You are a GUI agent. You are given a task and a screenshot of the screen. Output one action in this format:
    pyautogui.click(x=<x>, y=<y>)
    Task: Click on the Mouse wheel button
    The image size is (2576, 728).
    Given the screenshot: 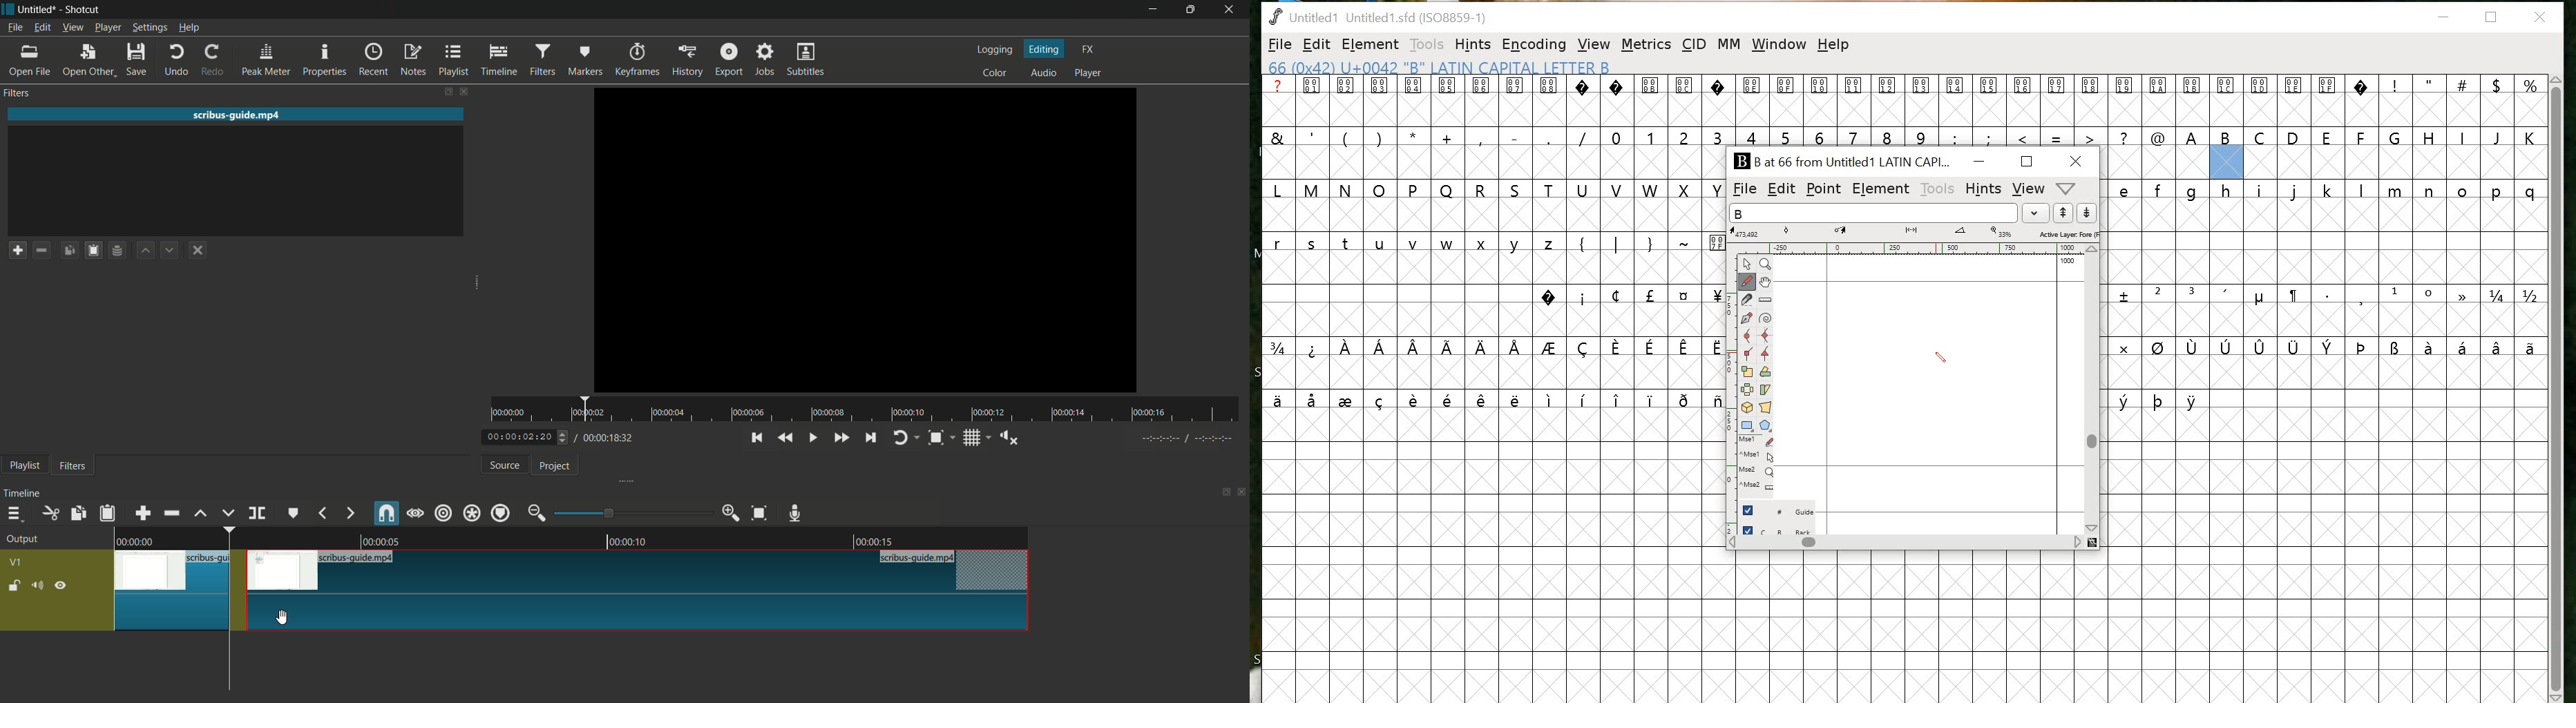 What is the action you would take?
    pyautogui.click(x=1758, y=472)
    